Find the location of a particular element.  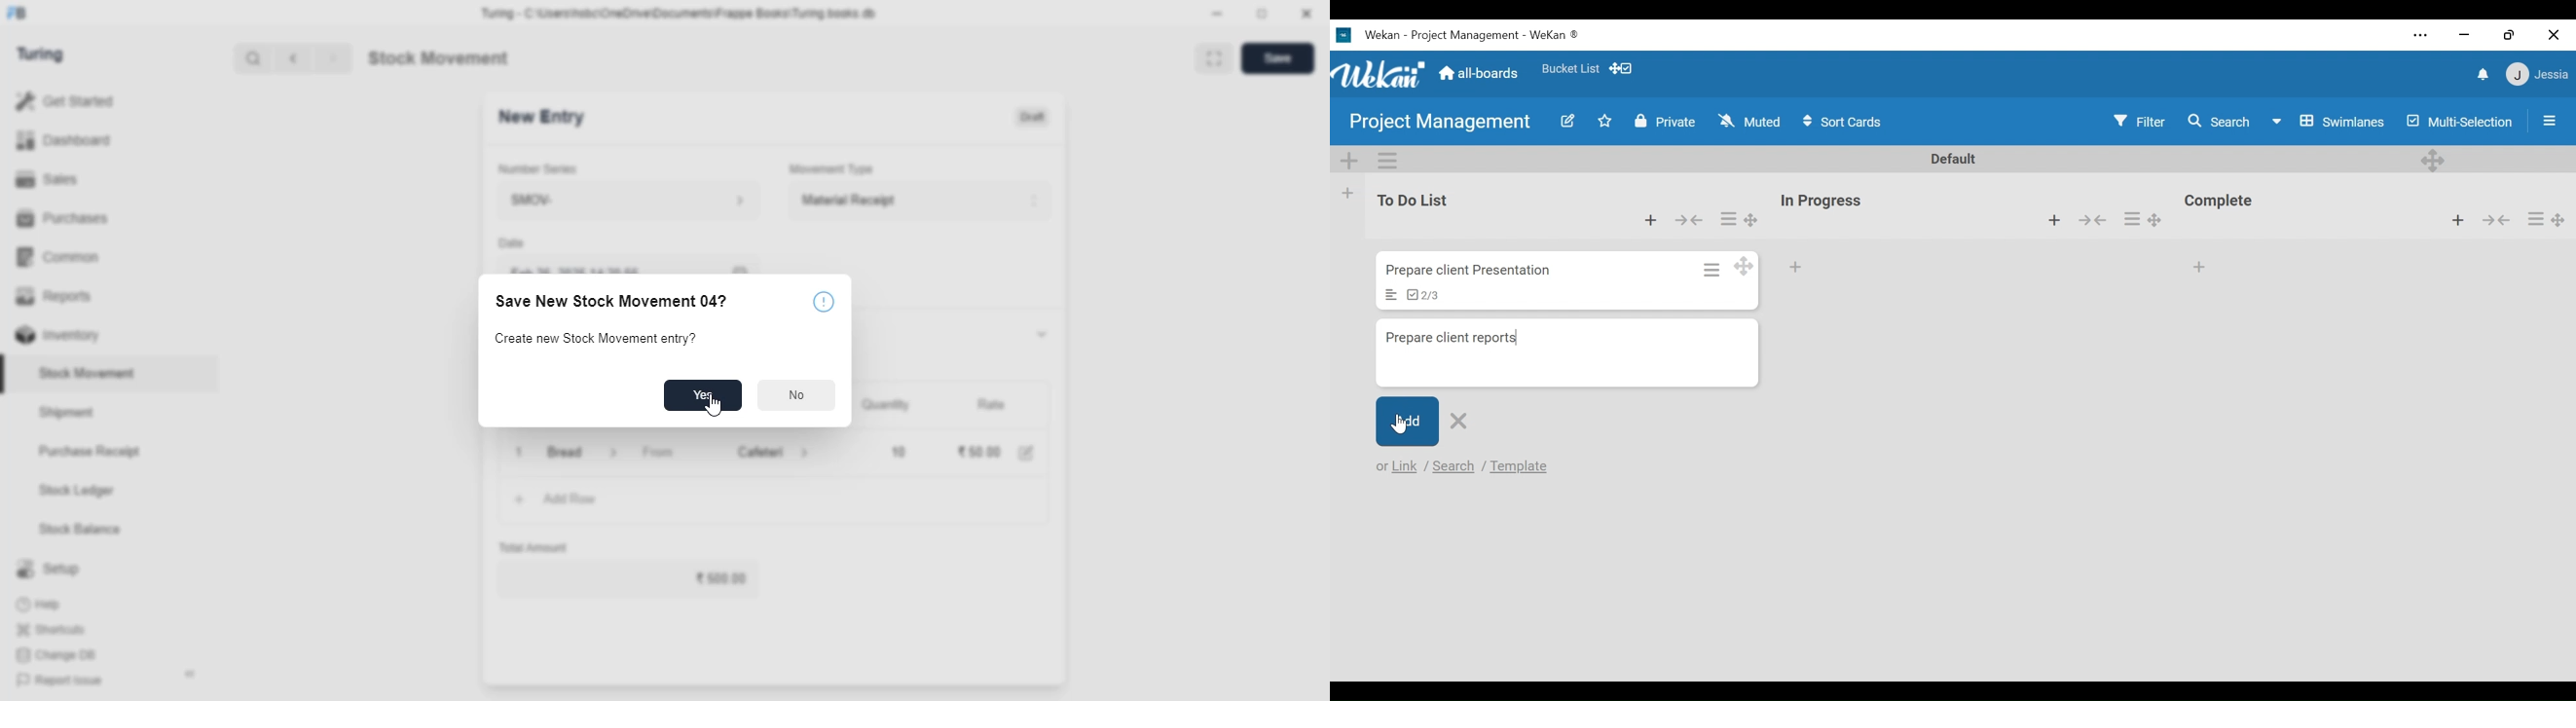

movement type is located at coordinates (830, 168).